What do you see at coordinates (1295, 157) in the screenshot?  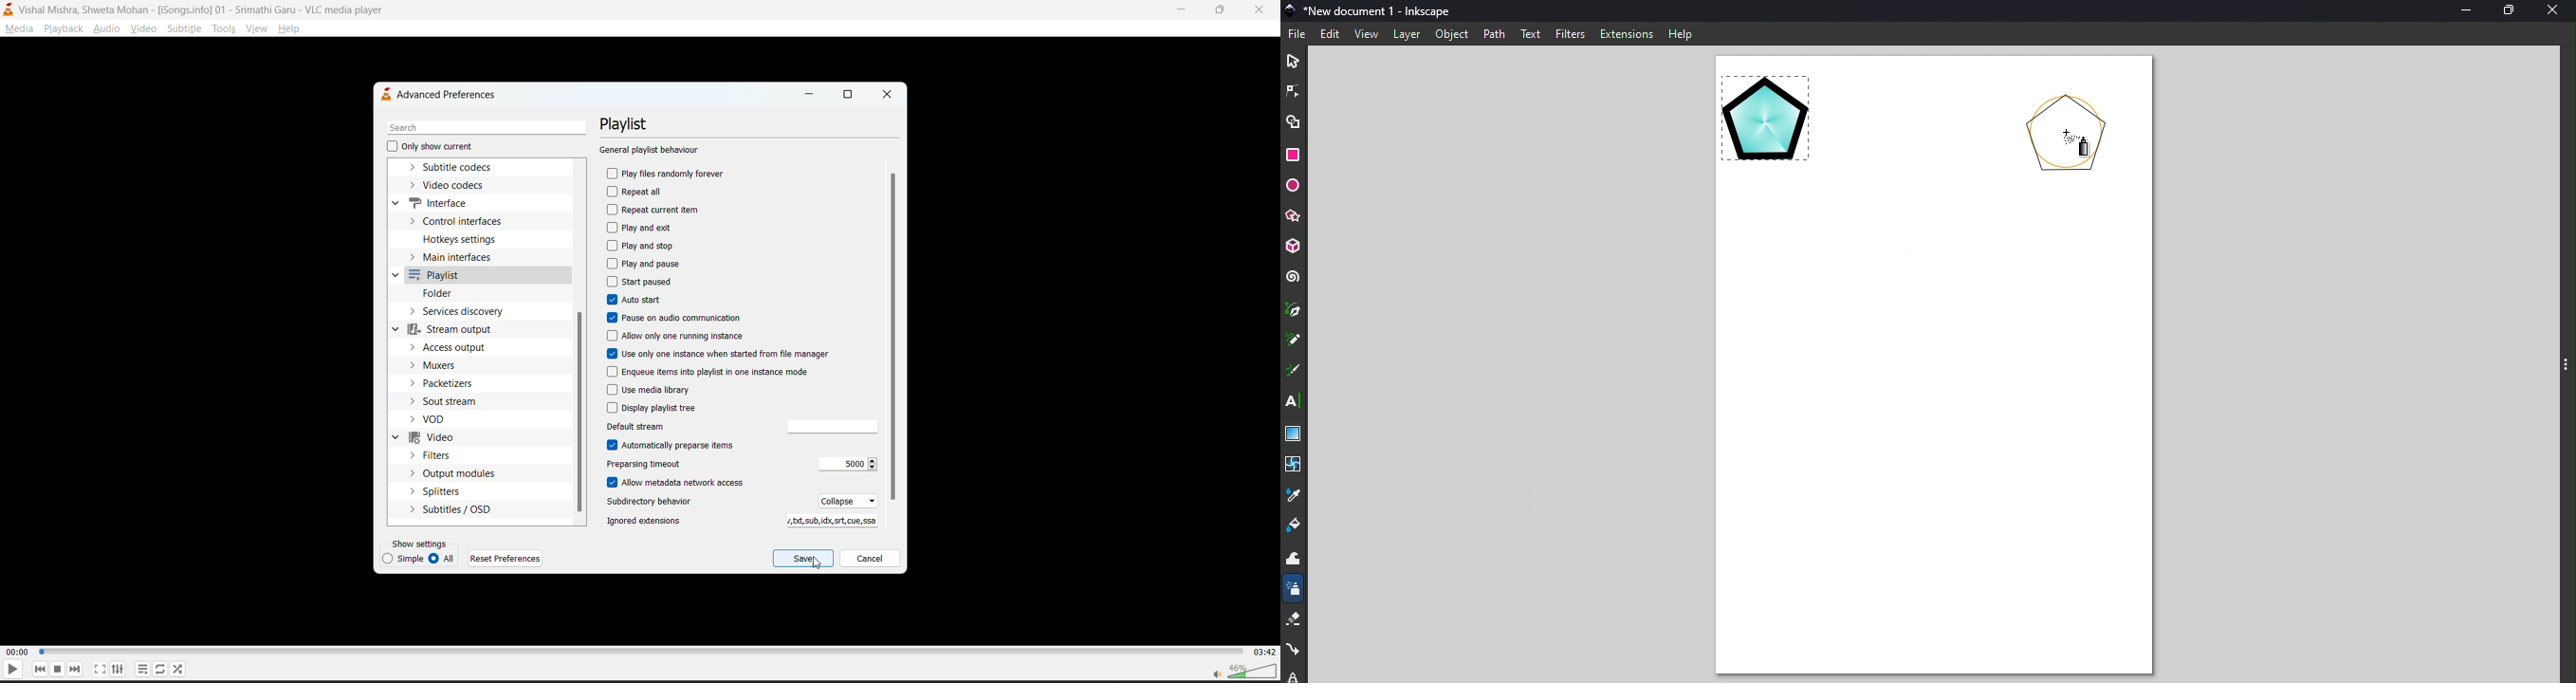 I see `Rectangle tool` at bounding box center [1295, 157].